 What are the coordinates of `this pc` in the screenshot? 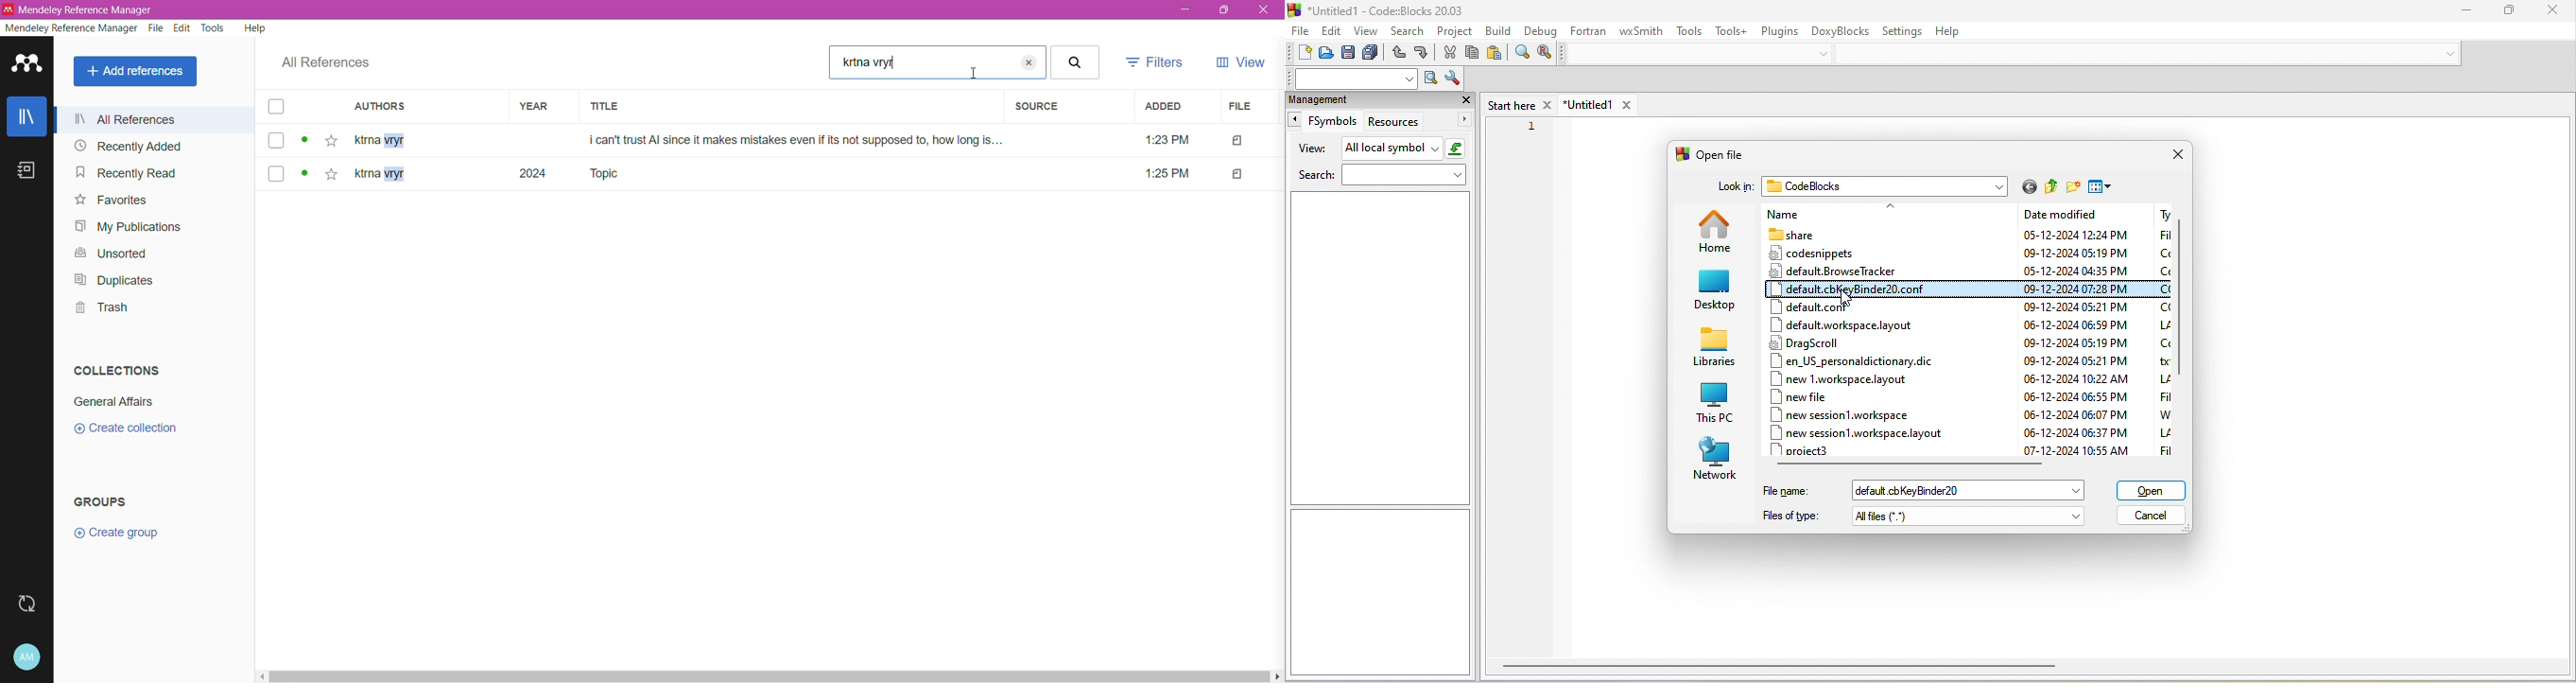 It's located at (1716, 404).